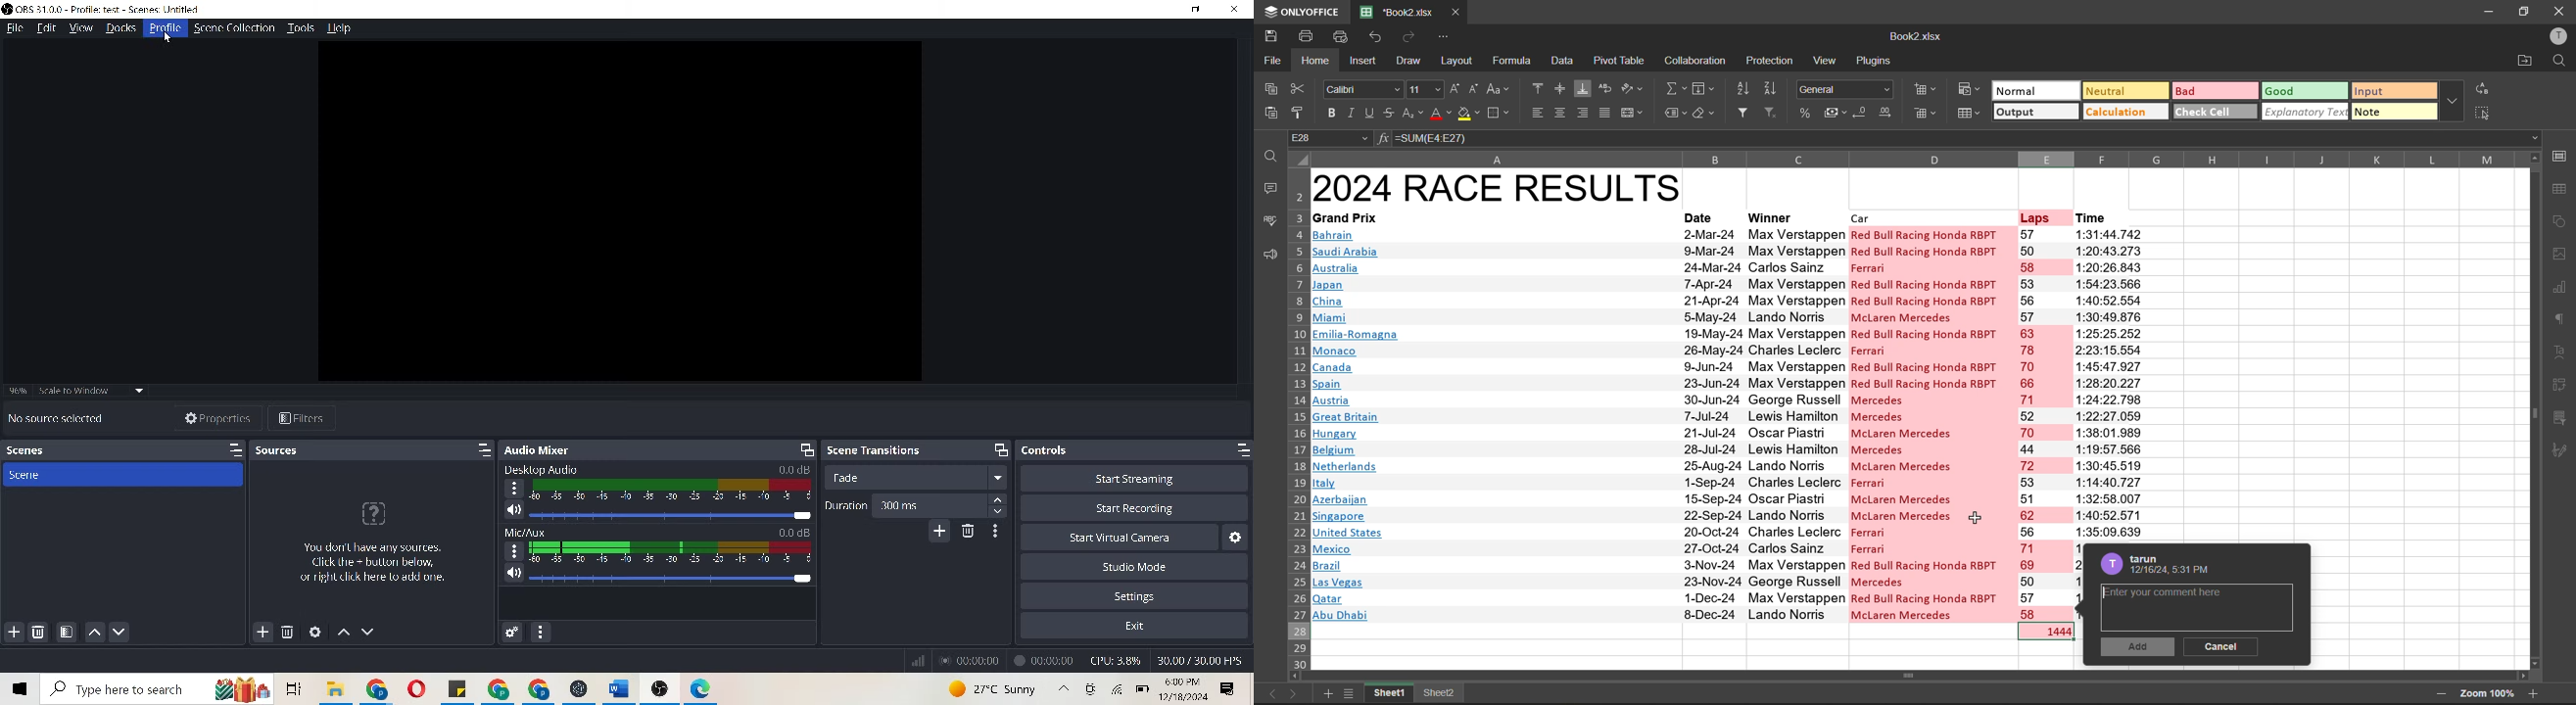 The width and height of the screenshot is (2576, 728). What do you see at coordinates (369, 577) in the screenshot?
I see `You dont have any sources. Click the+button below, or right click here to add one` at bounding box center [369, 577].